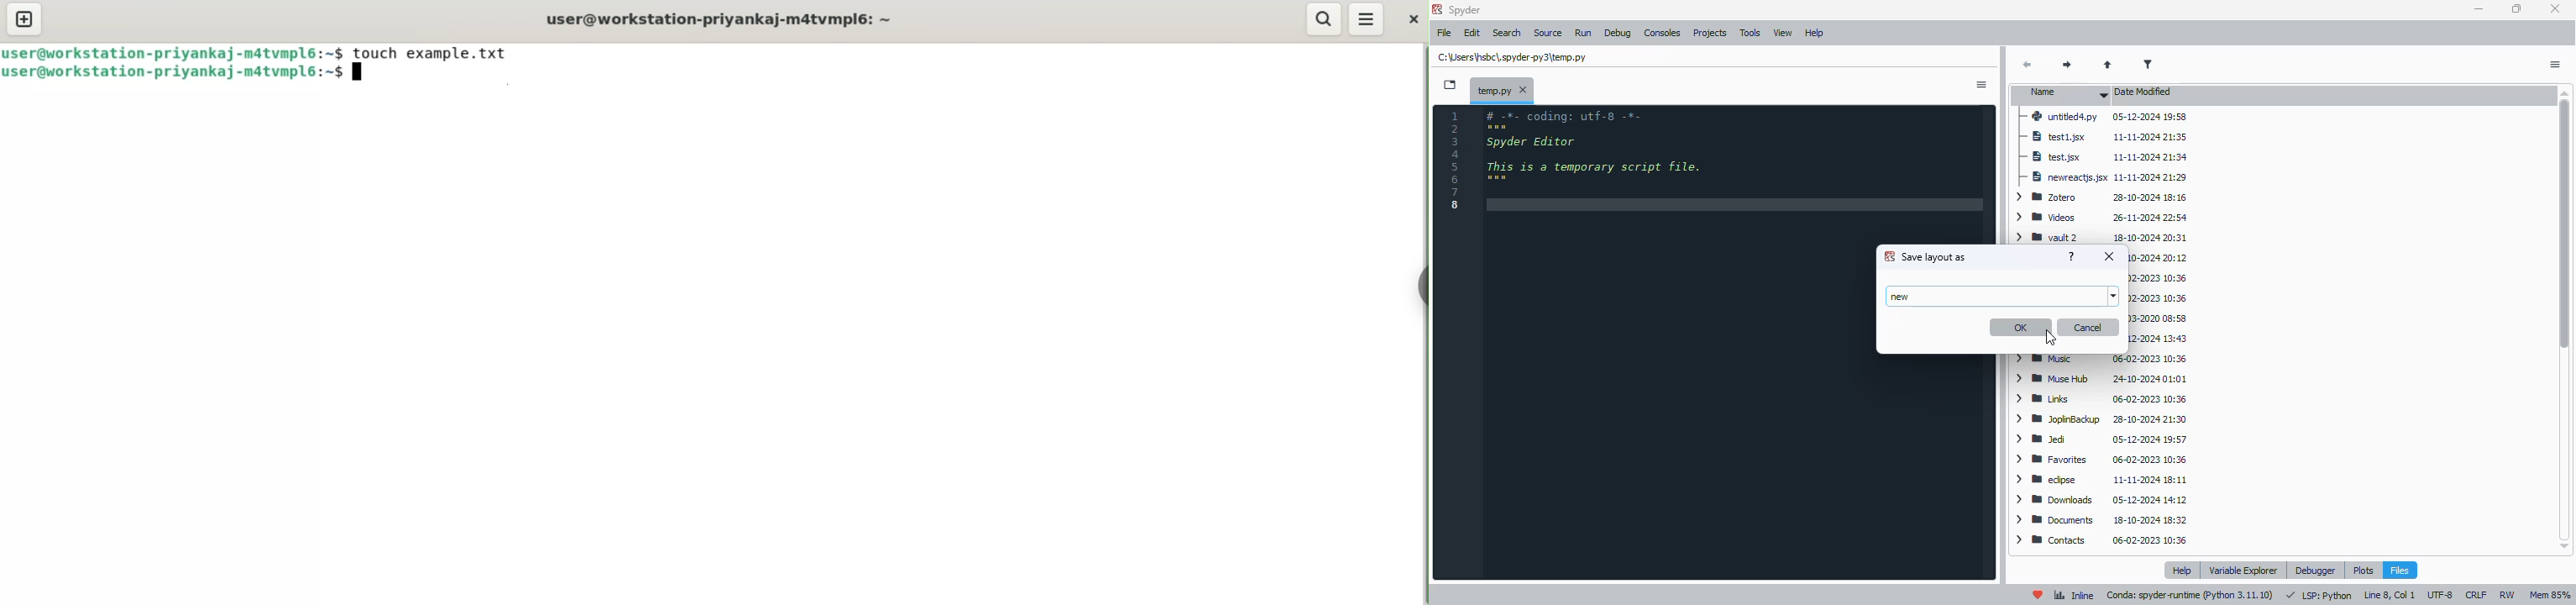  Describe the element at coordinates (2101, 118) in the screenshot. I see `untitled4.py` at that location.